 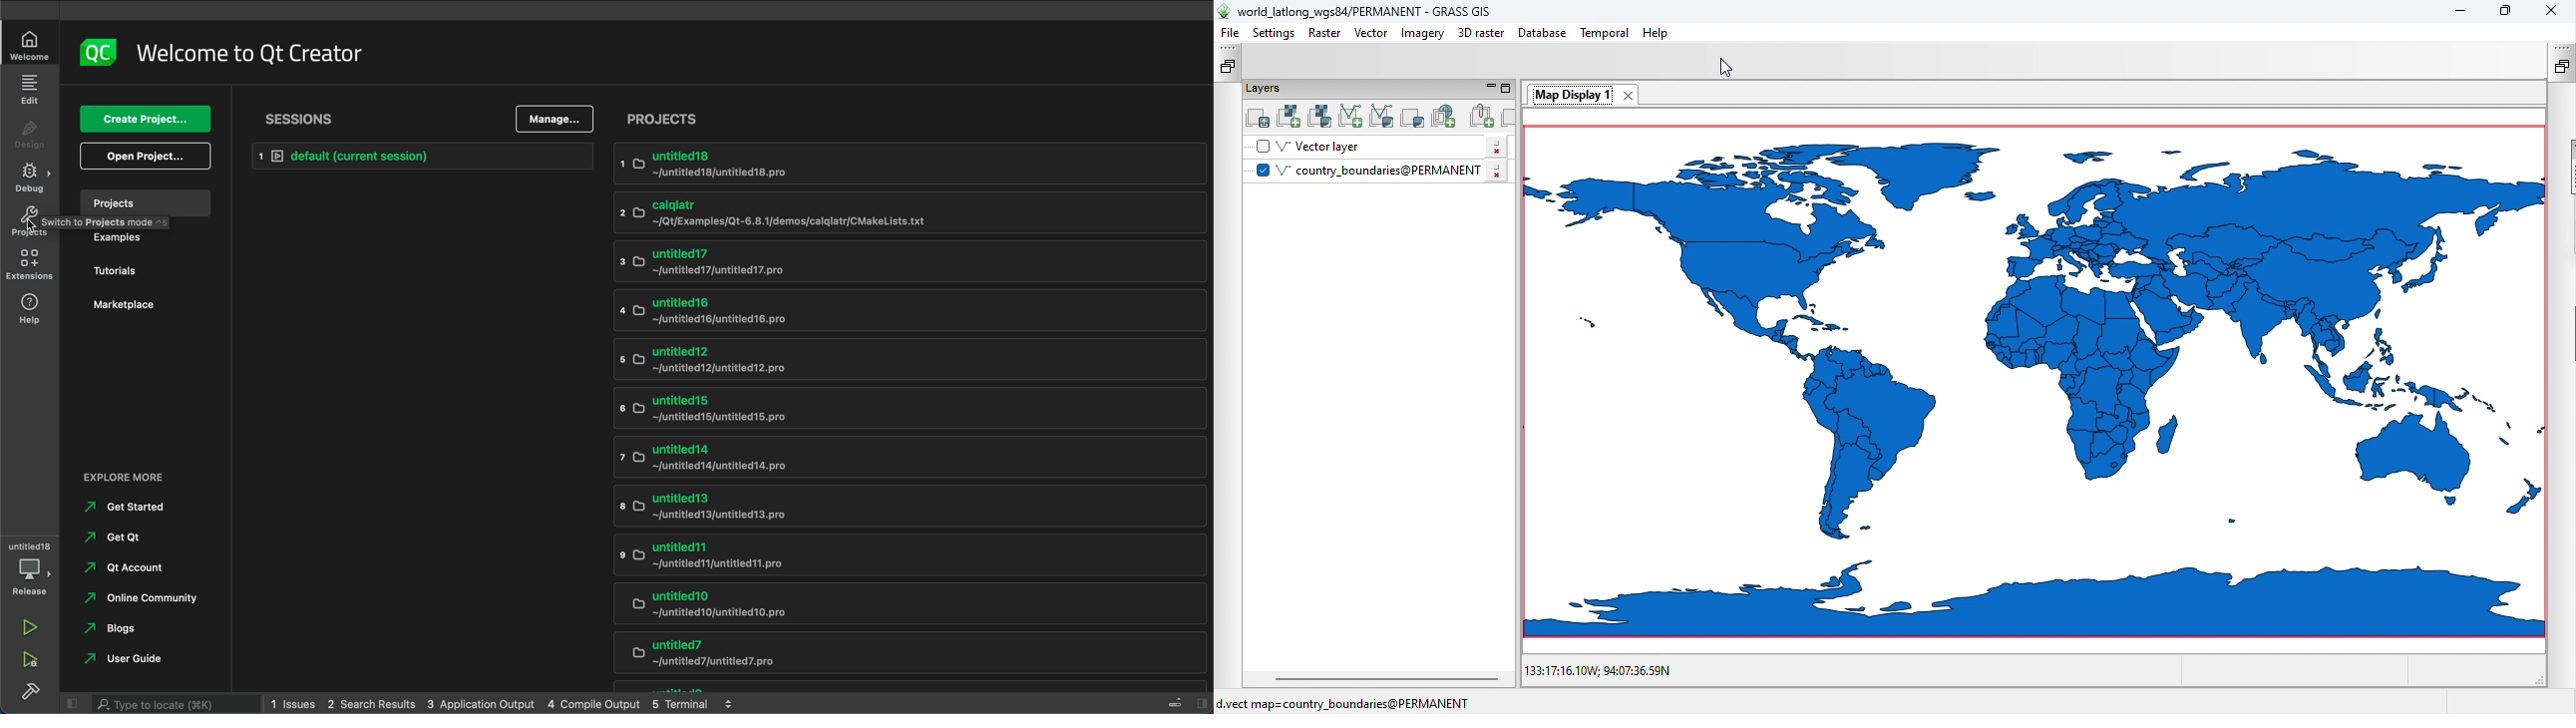 What do you see at coordinates (908, 213) in the screenshot?
I see `calqlatr` at bounding box center [908, 213].